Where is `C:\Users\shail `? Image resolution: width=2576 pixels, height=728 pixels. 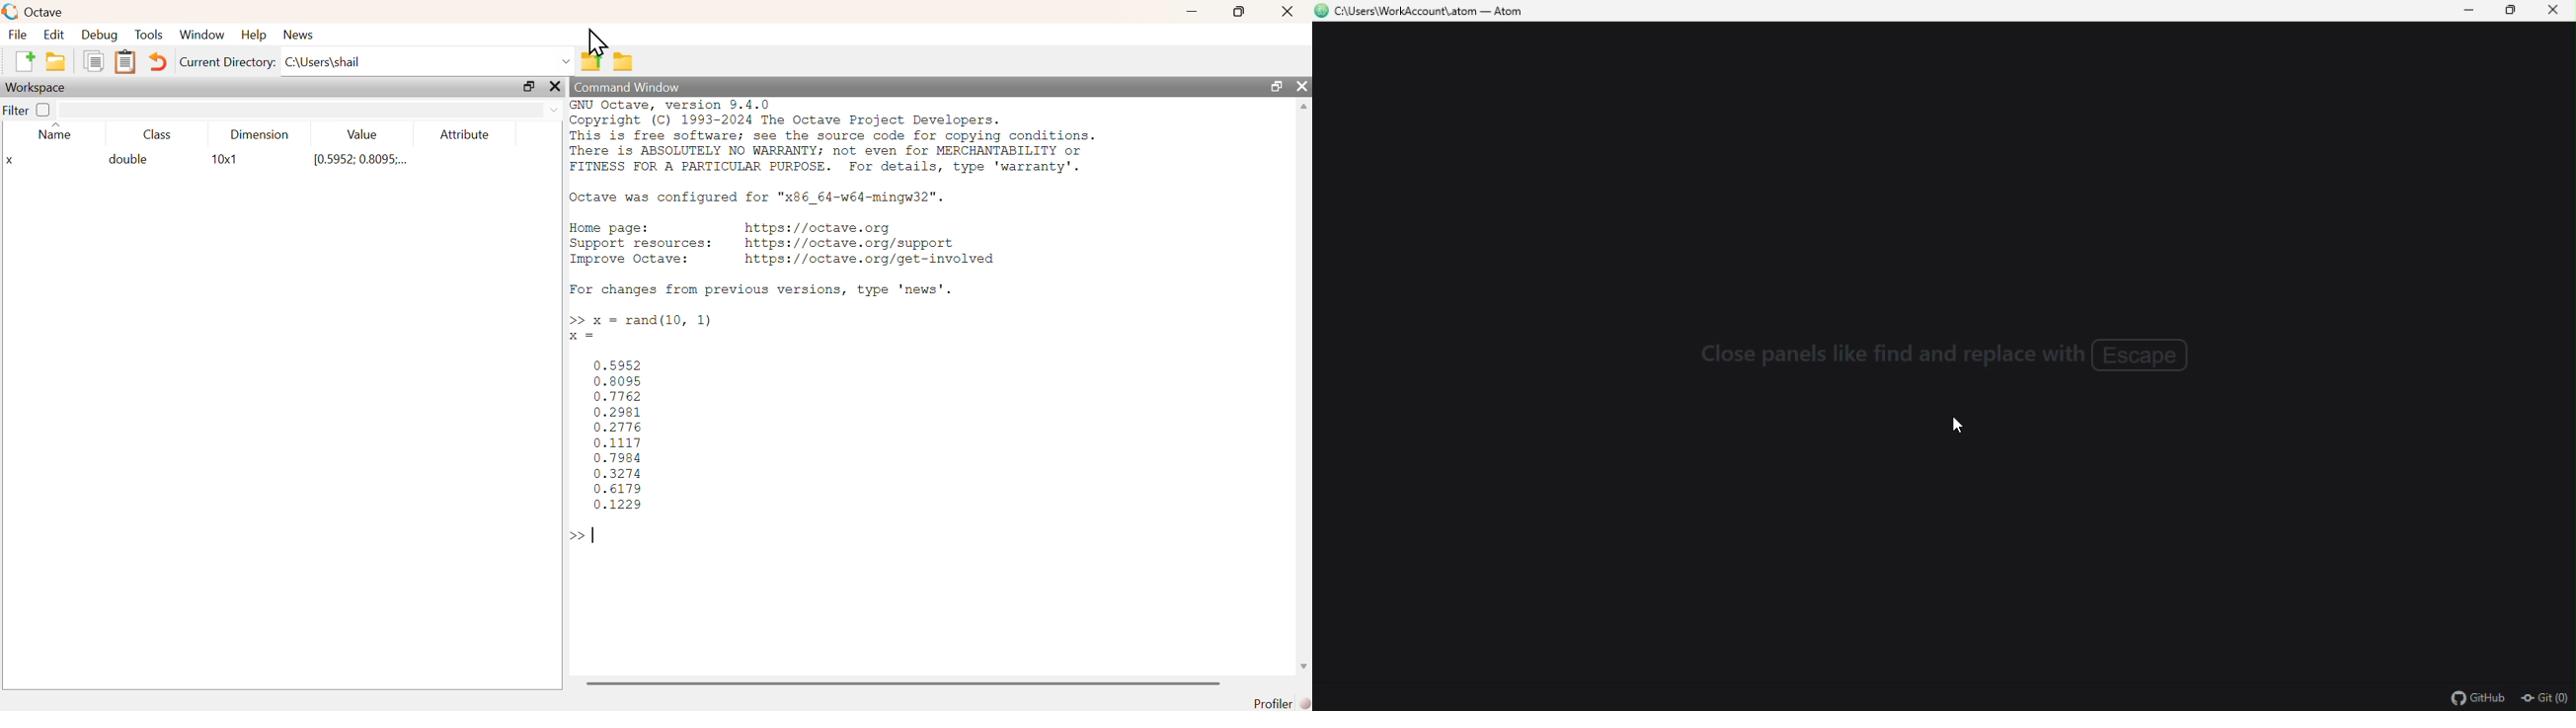 C:\Users\shail  is located at coordinates (428, 58).